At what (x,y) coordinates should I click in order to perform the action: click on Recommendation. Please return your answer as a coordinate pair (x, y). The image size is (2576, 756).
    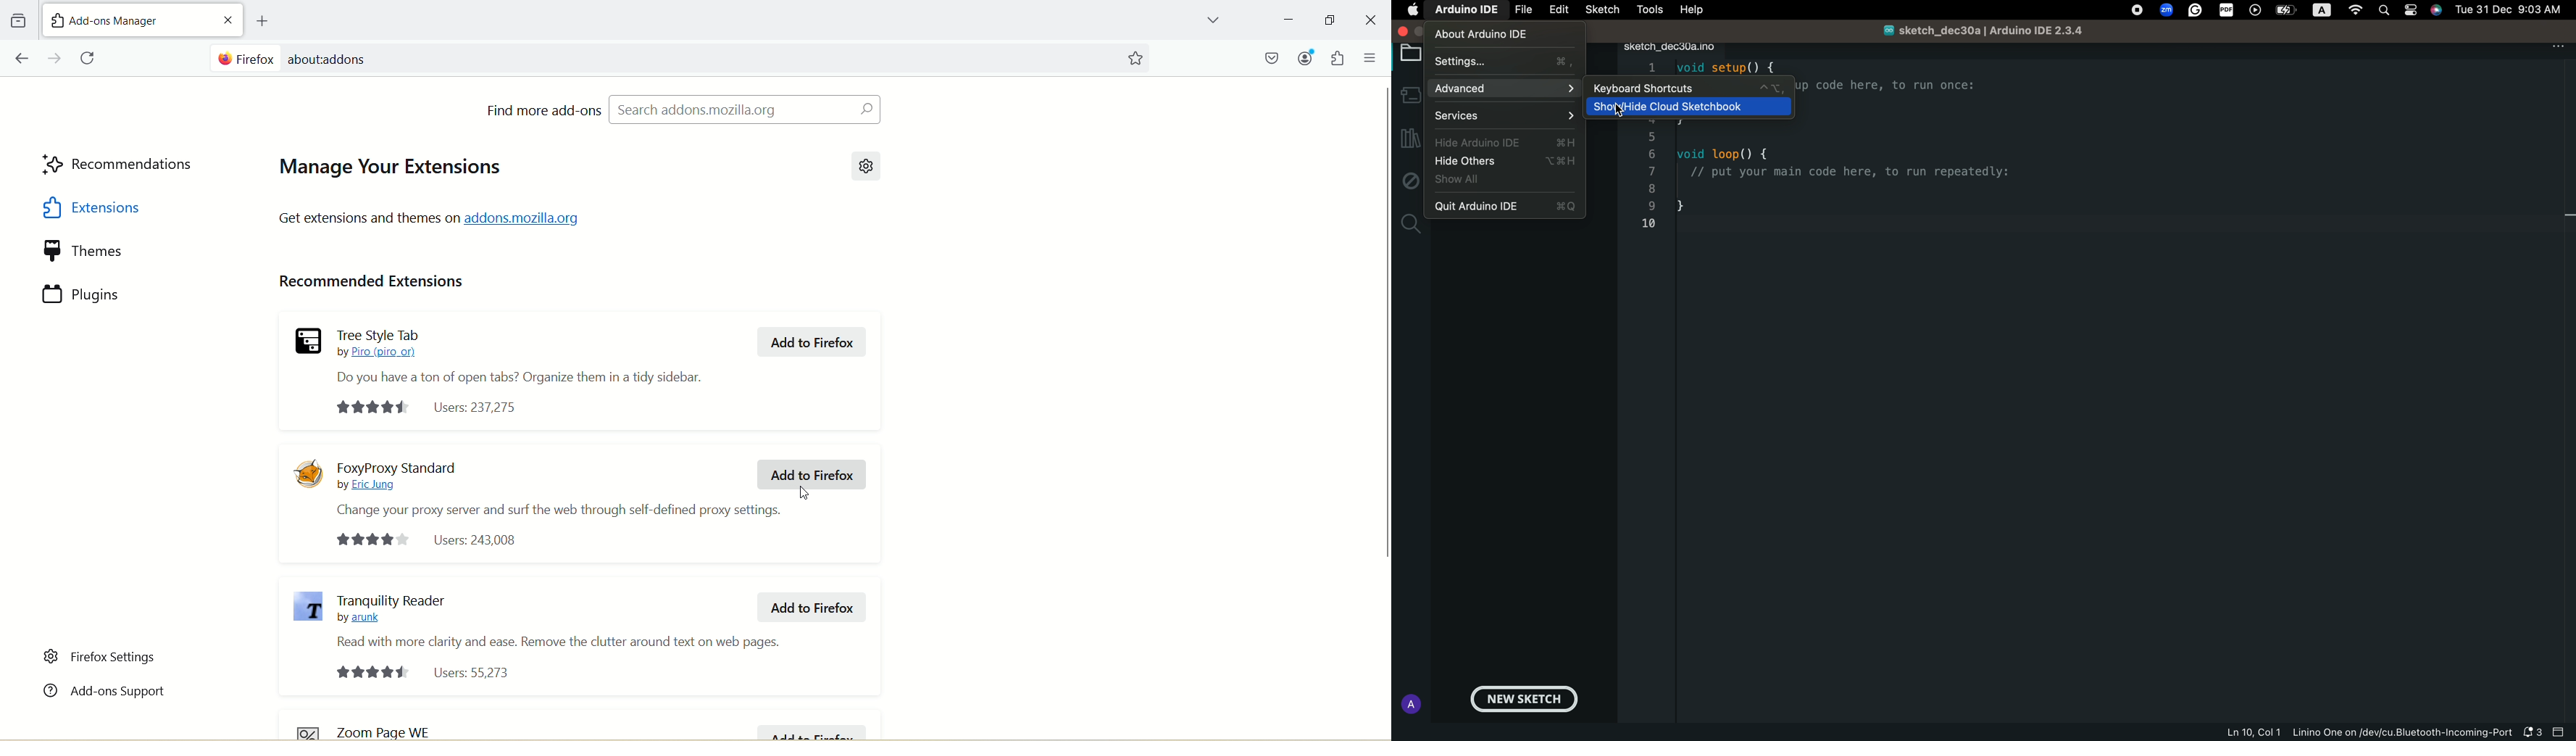
    Looking at the image, I should click on (120, 166).